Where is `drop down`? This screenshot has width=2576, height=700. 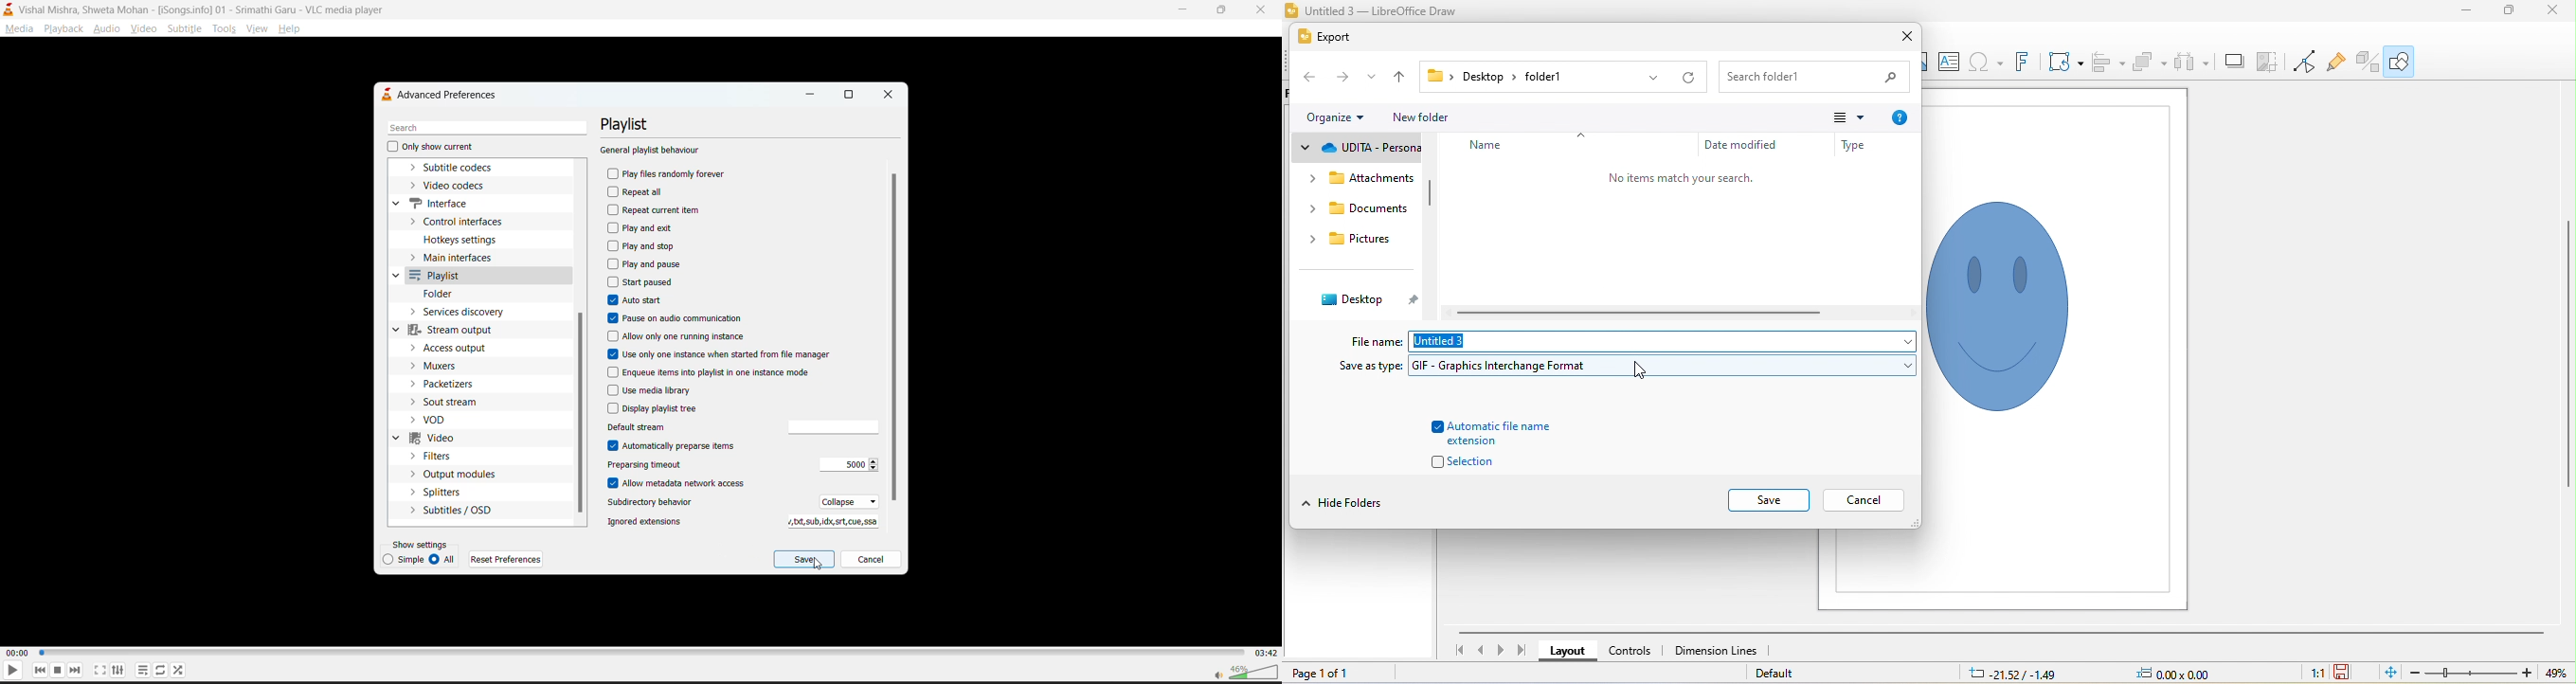
drop down is located at coordinates (1899, 364).